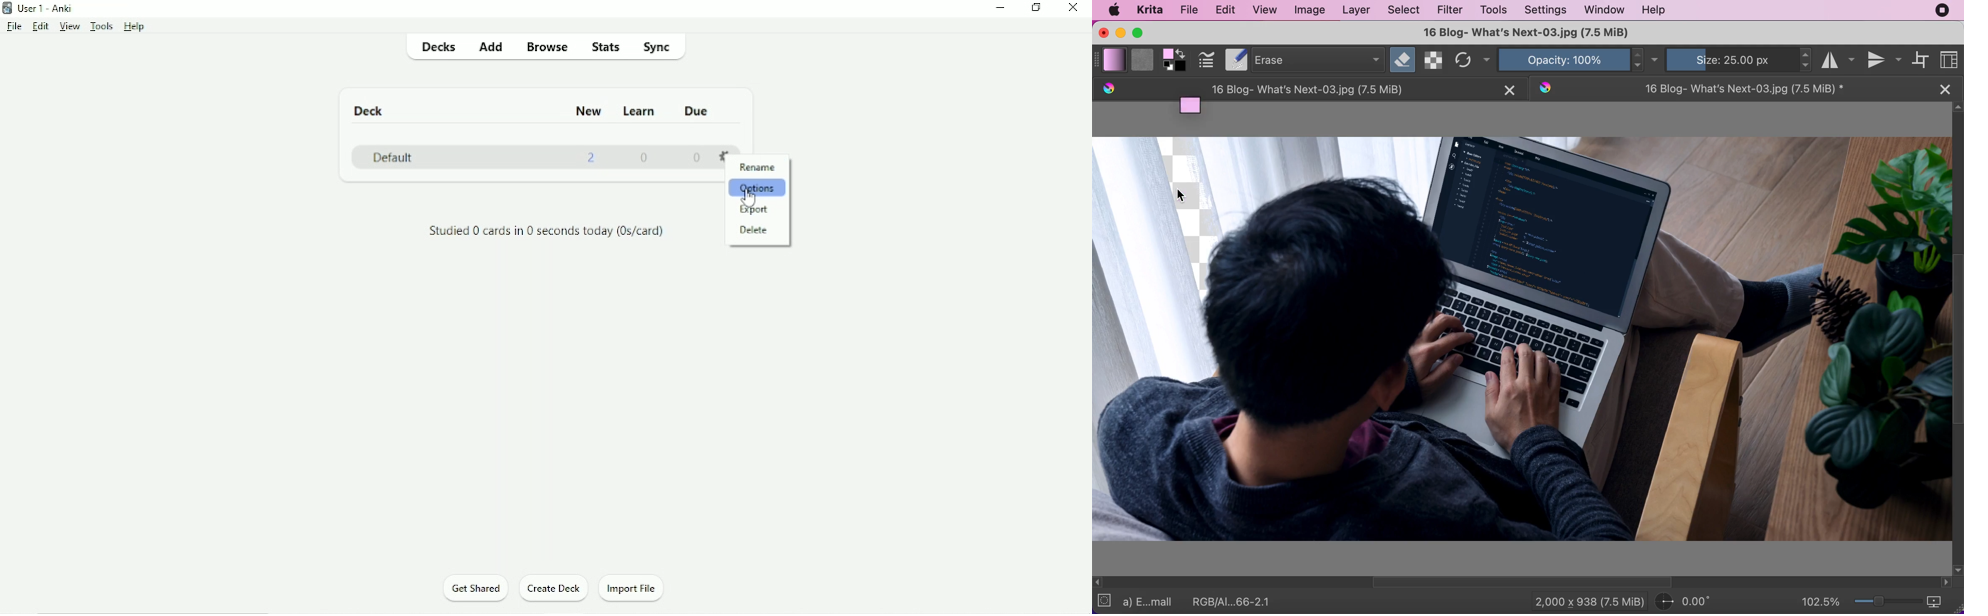 The height and width of the screenshot is (616, 1988). What do you see at coordinates (1939, 601) in the screenshot?
I see `map the displayed canvas size between pixel size or print size` at bounding box center [1939, 601].